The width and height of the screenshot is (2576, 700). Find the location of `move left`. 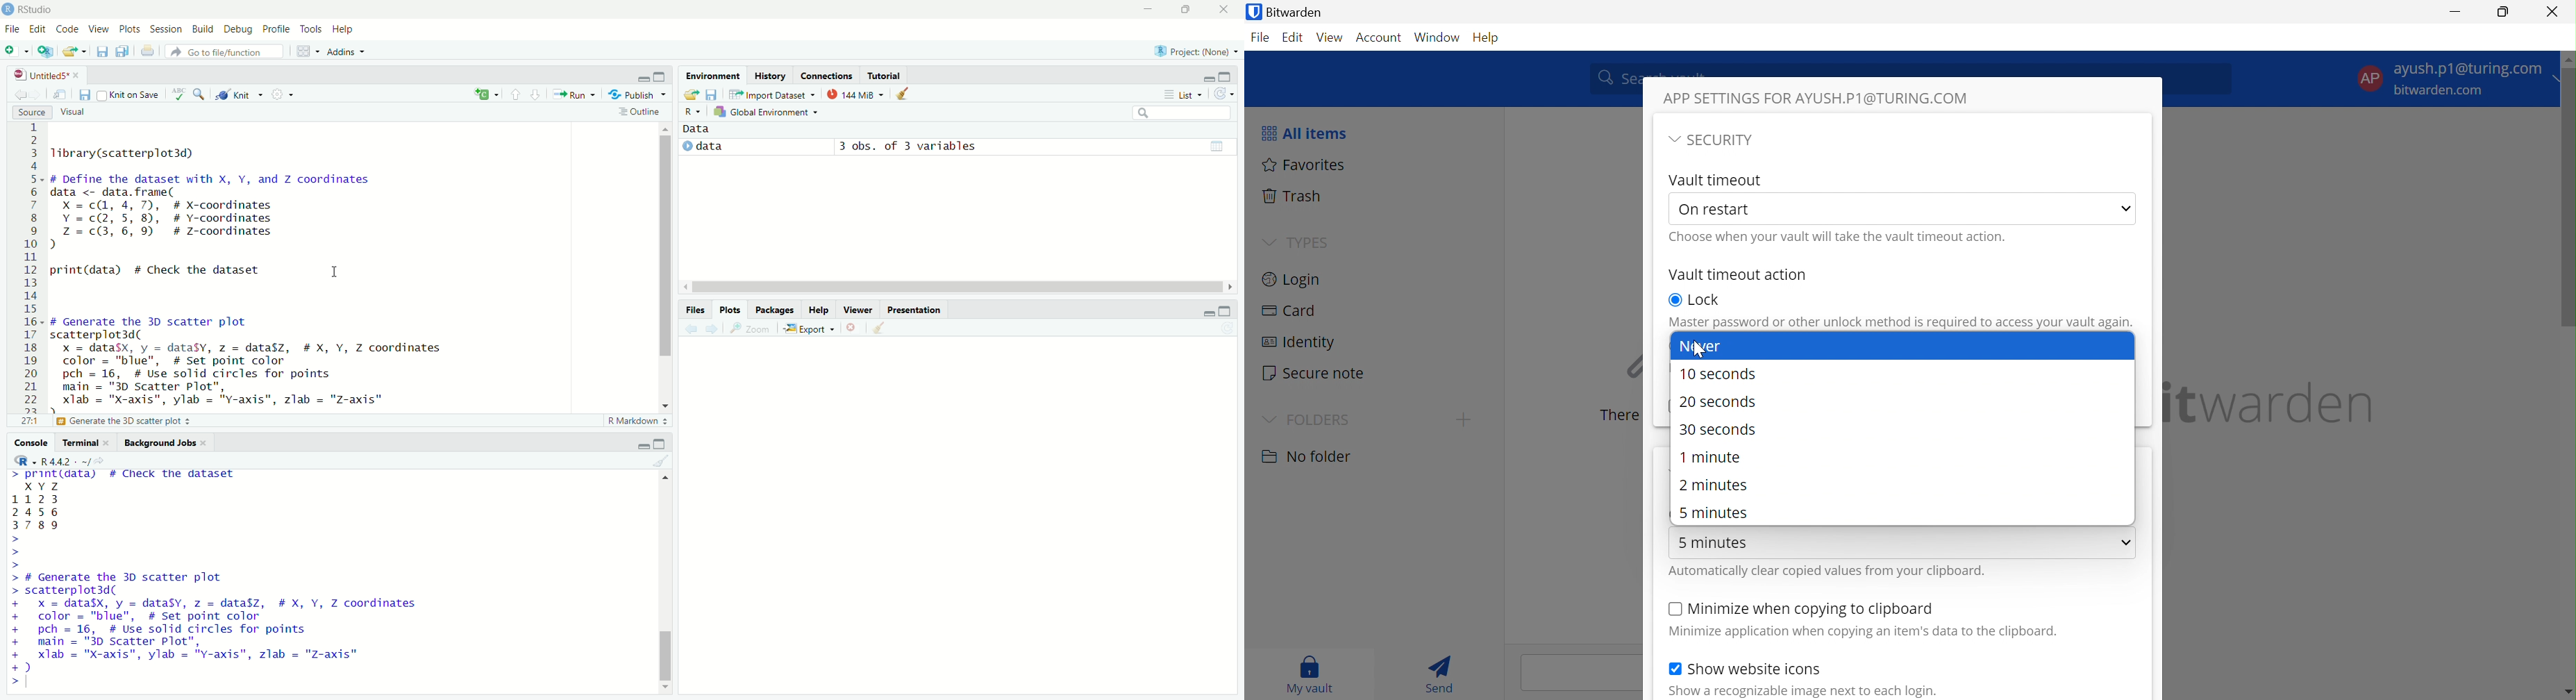

move left is located at coordinates (686, 286).